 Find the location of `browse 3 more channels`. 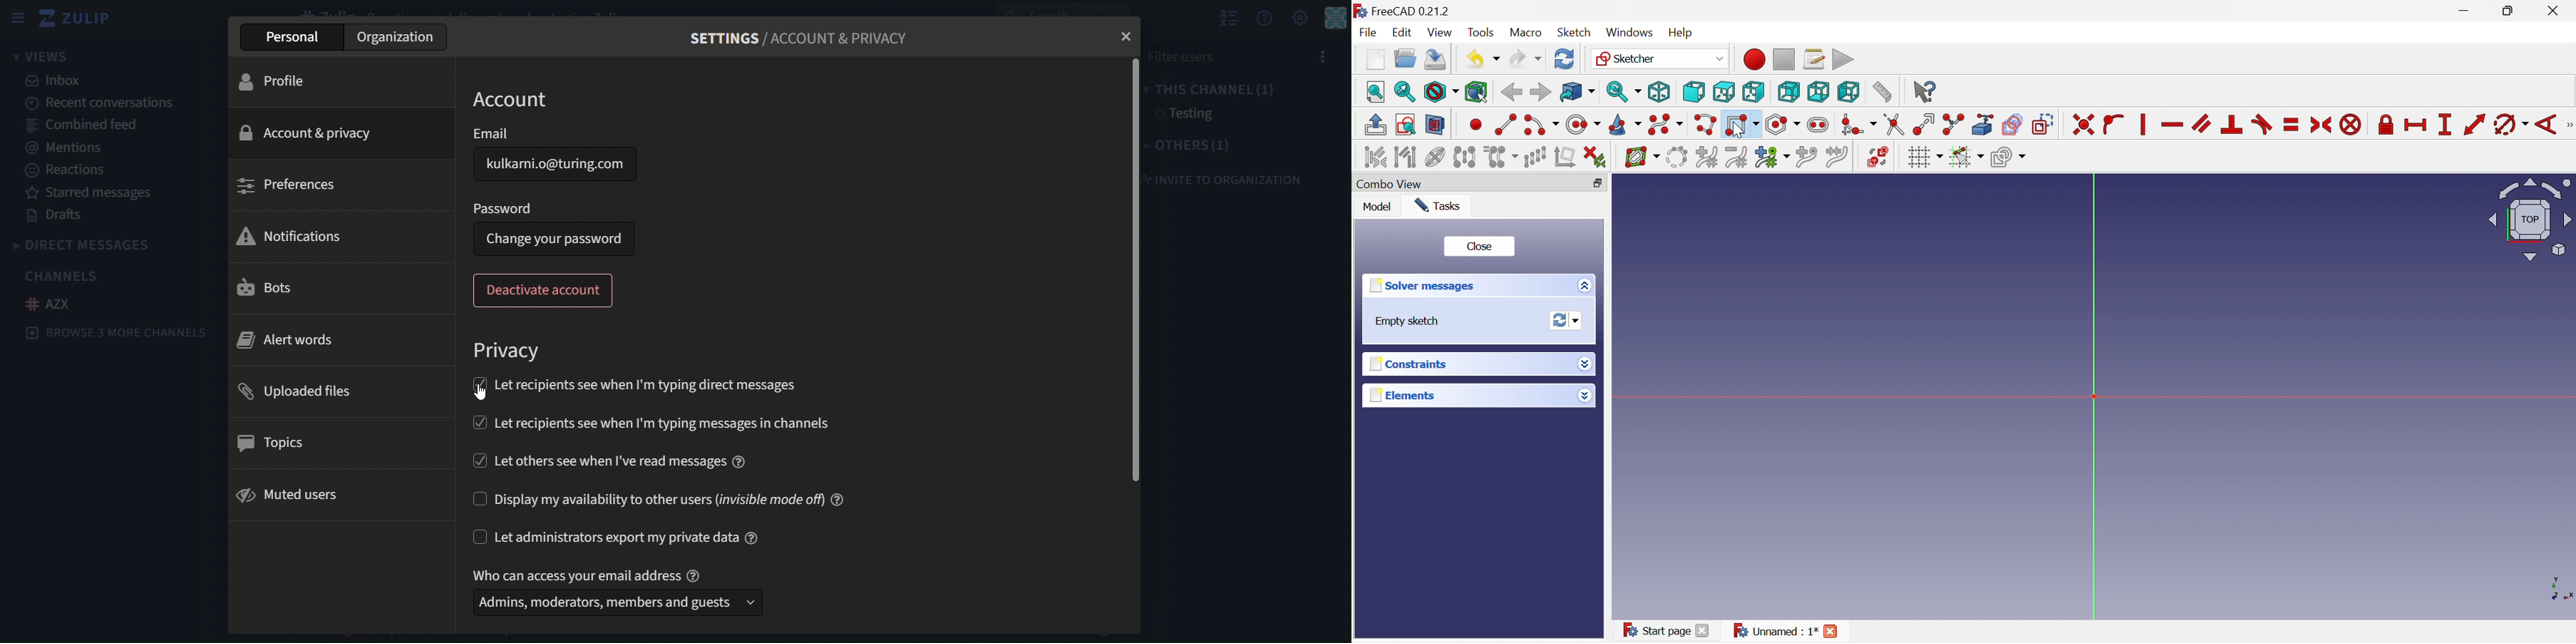

browse 3 more channels is located at coordinates (113, 334).